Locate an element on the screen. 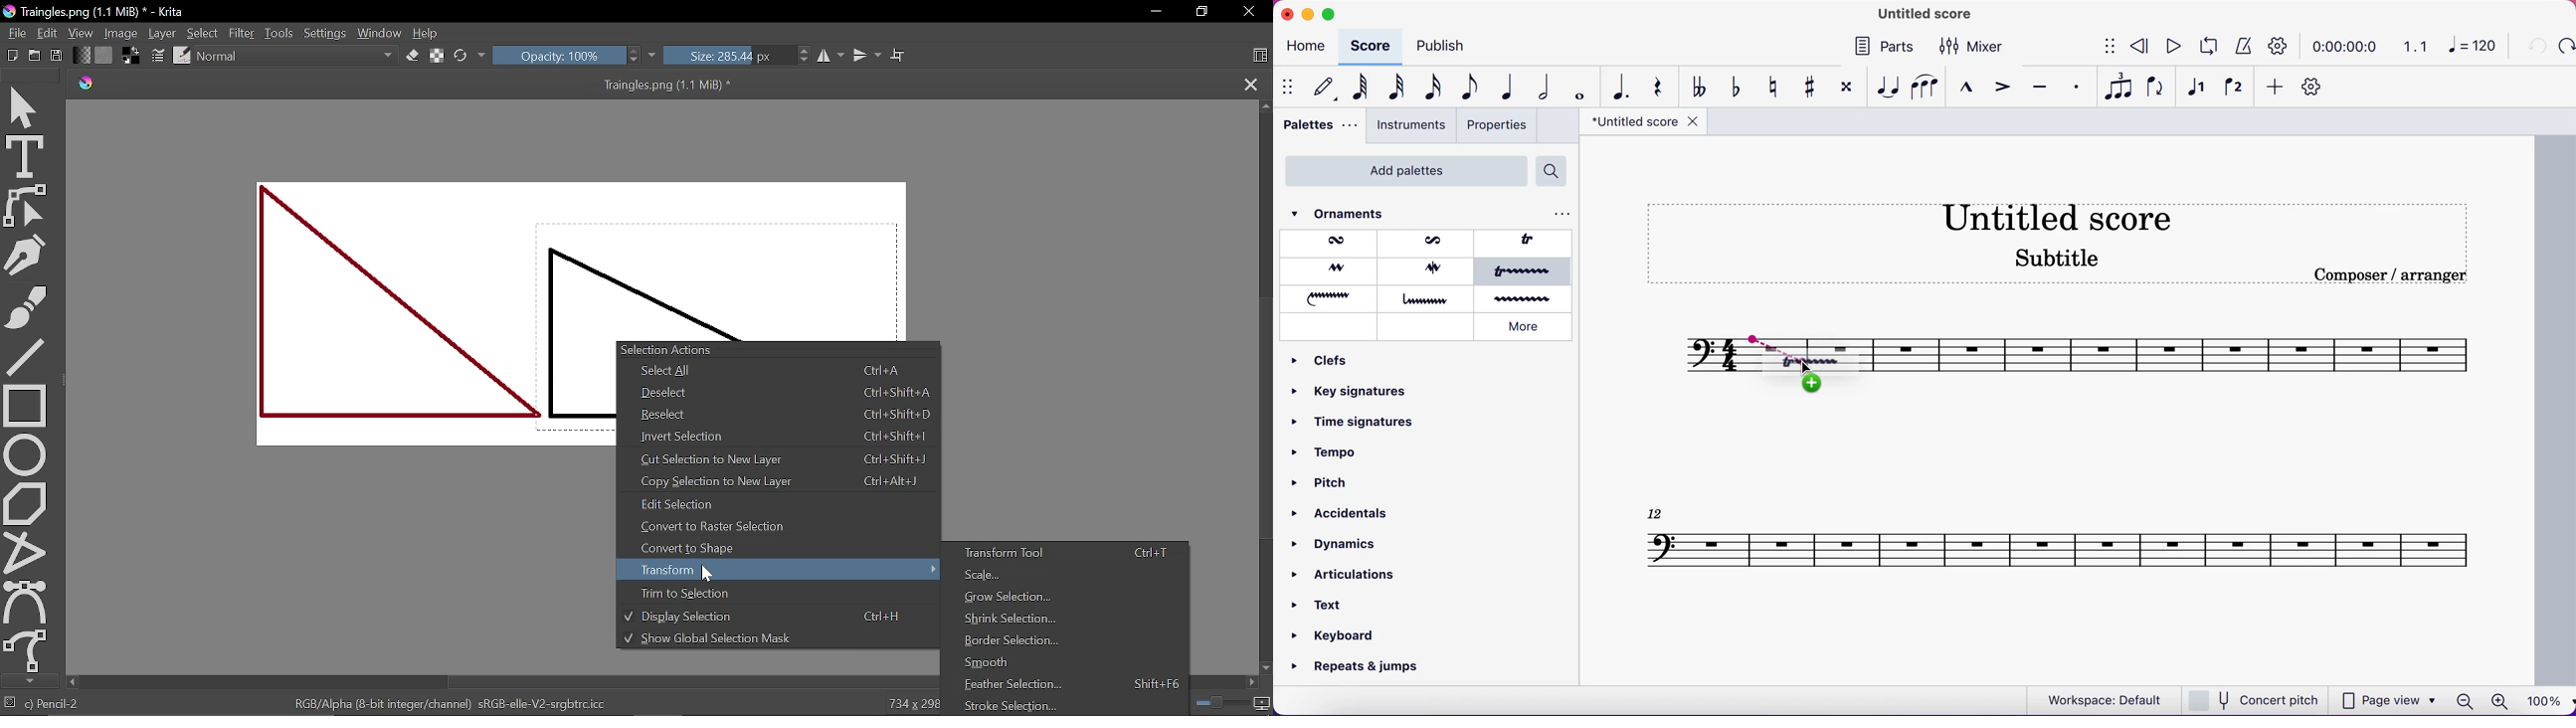  undo is located at coordinates (2535, 47).